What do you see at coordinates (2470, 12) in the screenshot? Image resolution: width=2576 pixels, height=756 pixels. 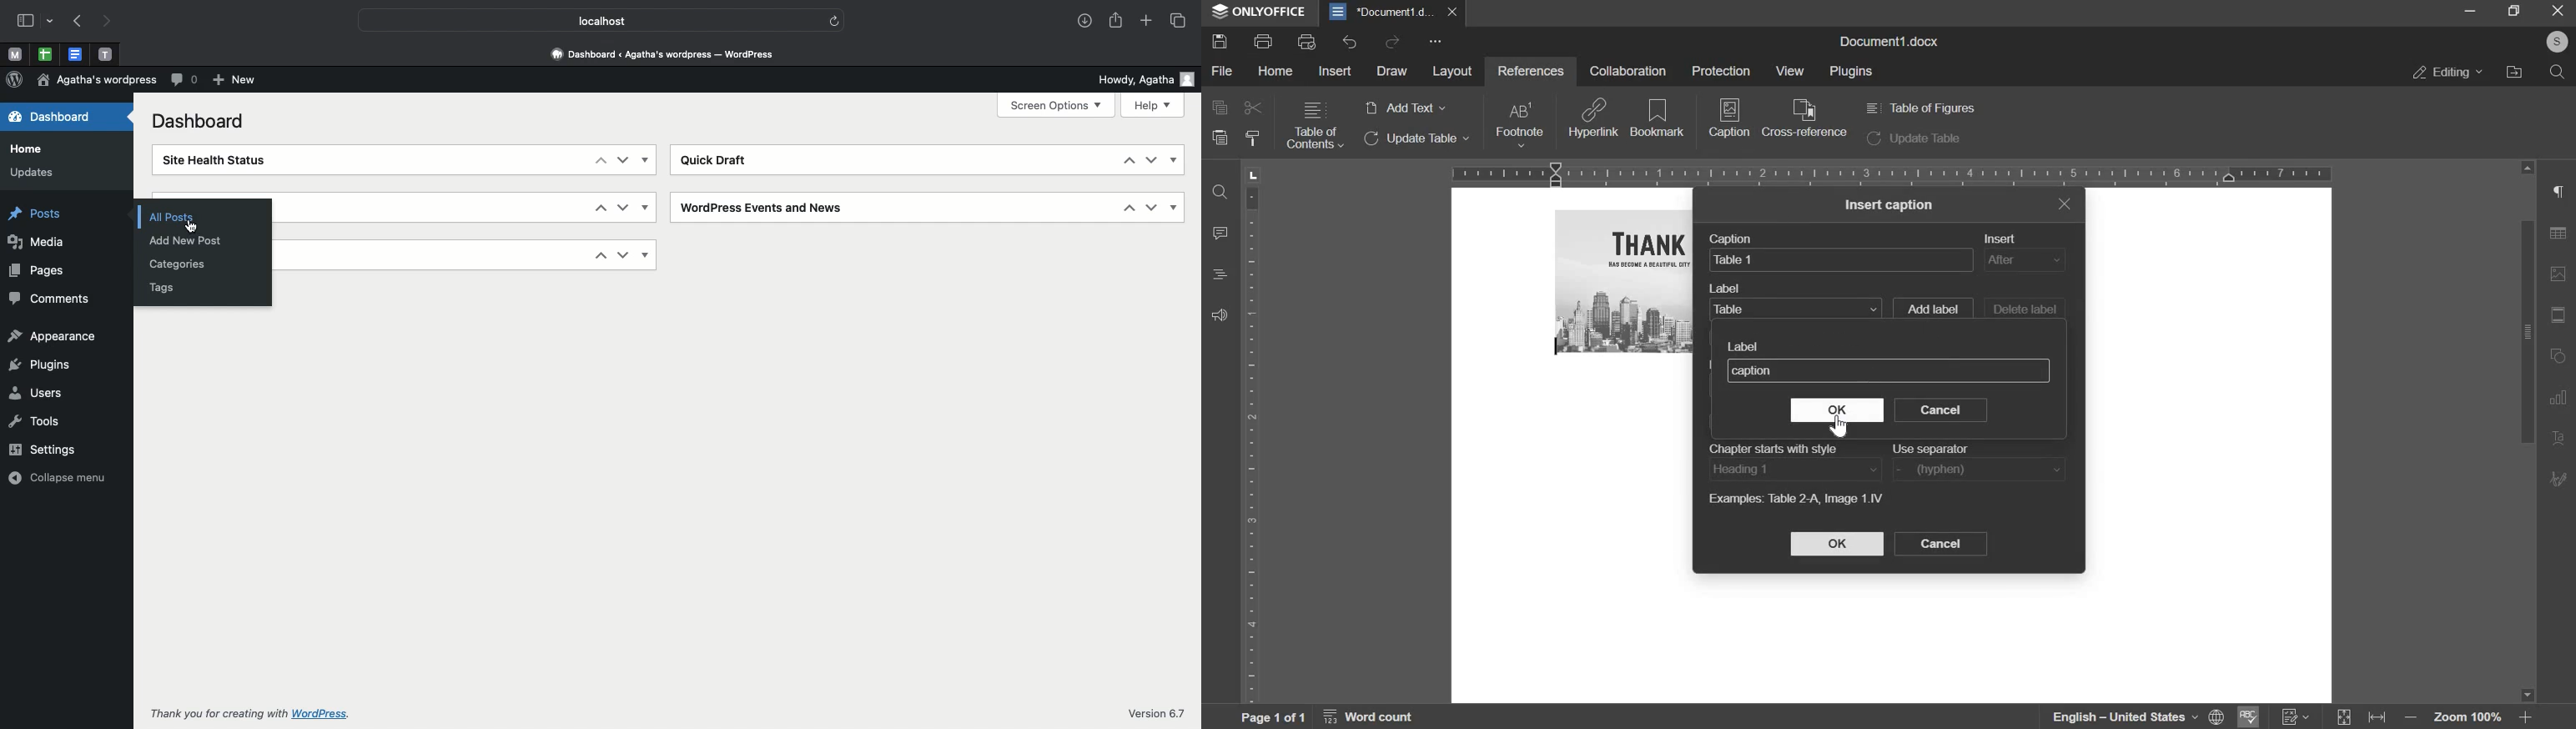 I see `minimize` at bounding box center [2470, 12].